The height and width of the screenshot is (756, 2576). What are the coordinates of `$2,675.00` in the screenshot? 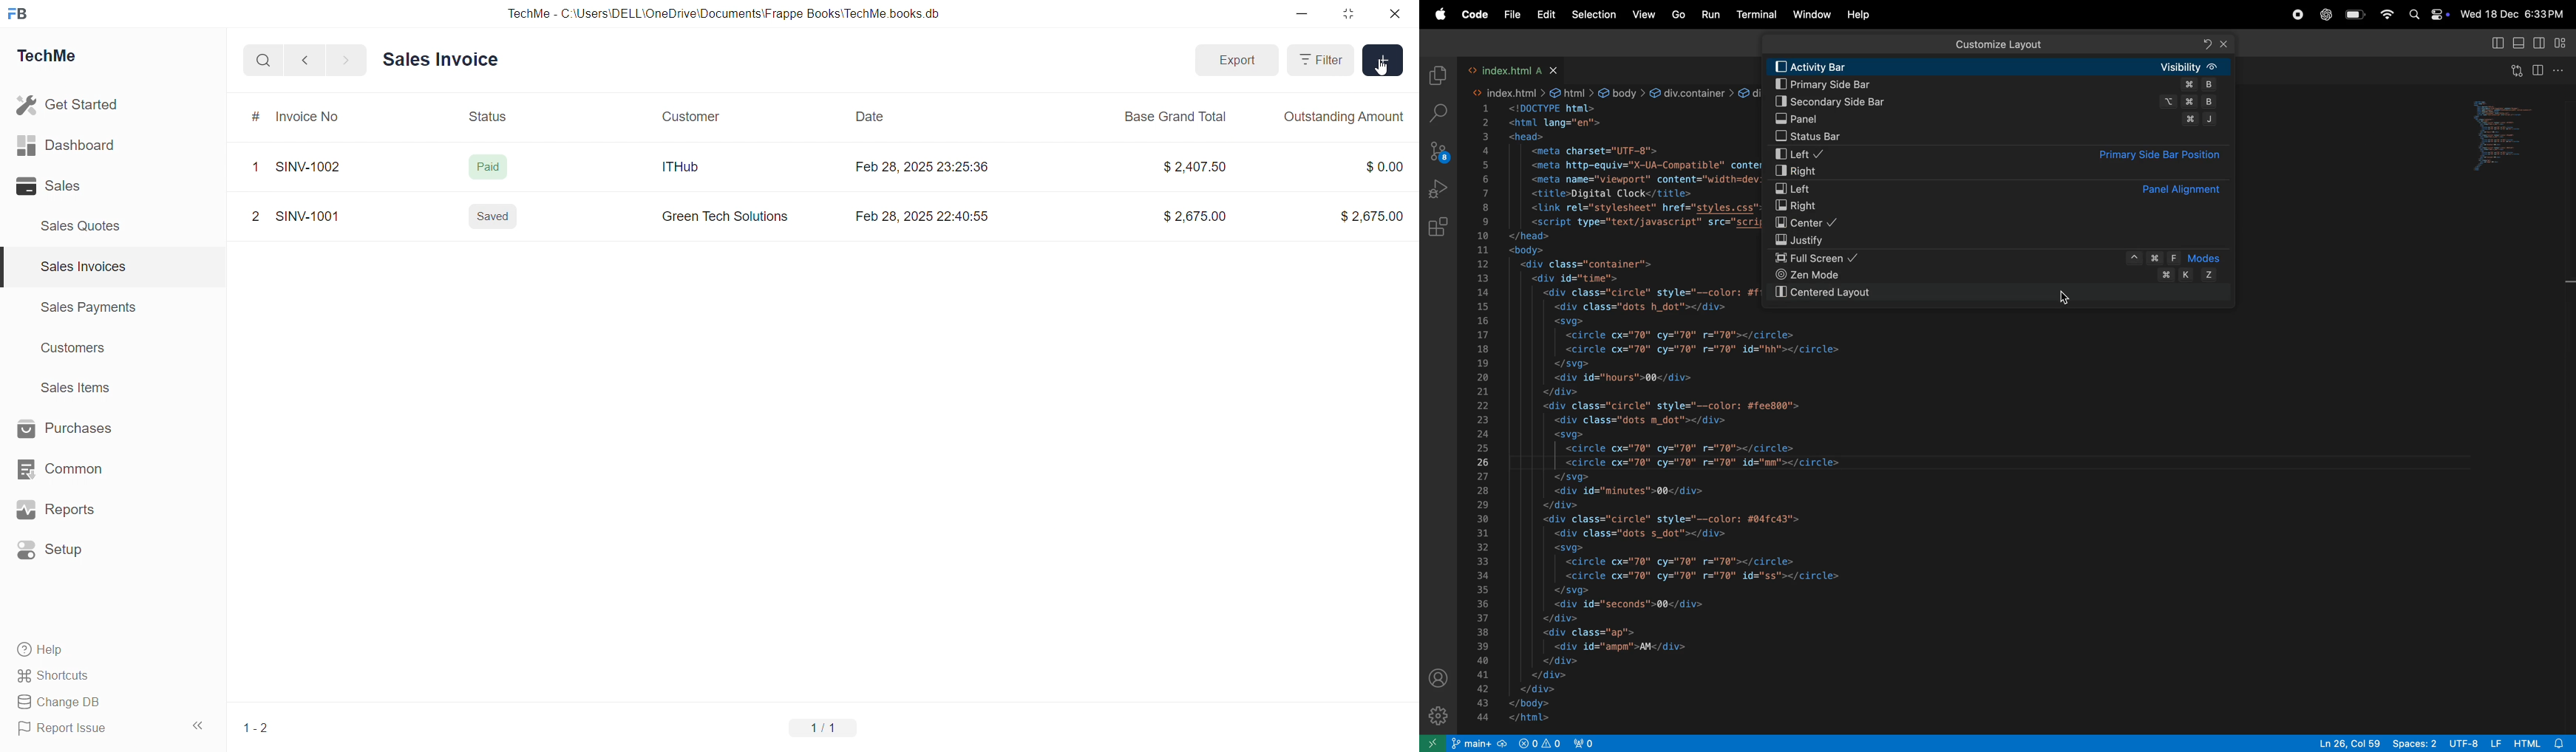 It's located at (1192, 218).